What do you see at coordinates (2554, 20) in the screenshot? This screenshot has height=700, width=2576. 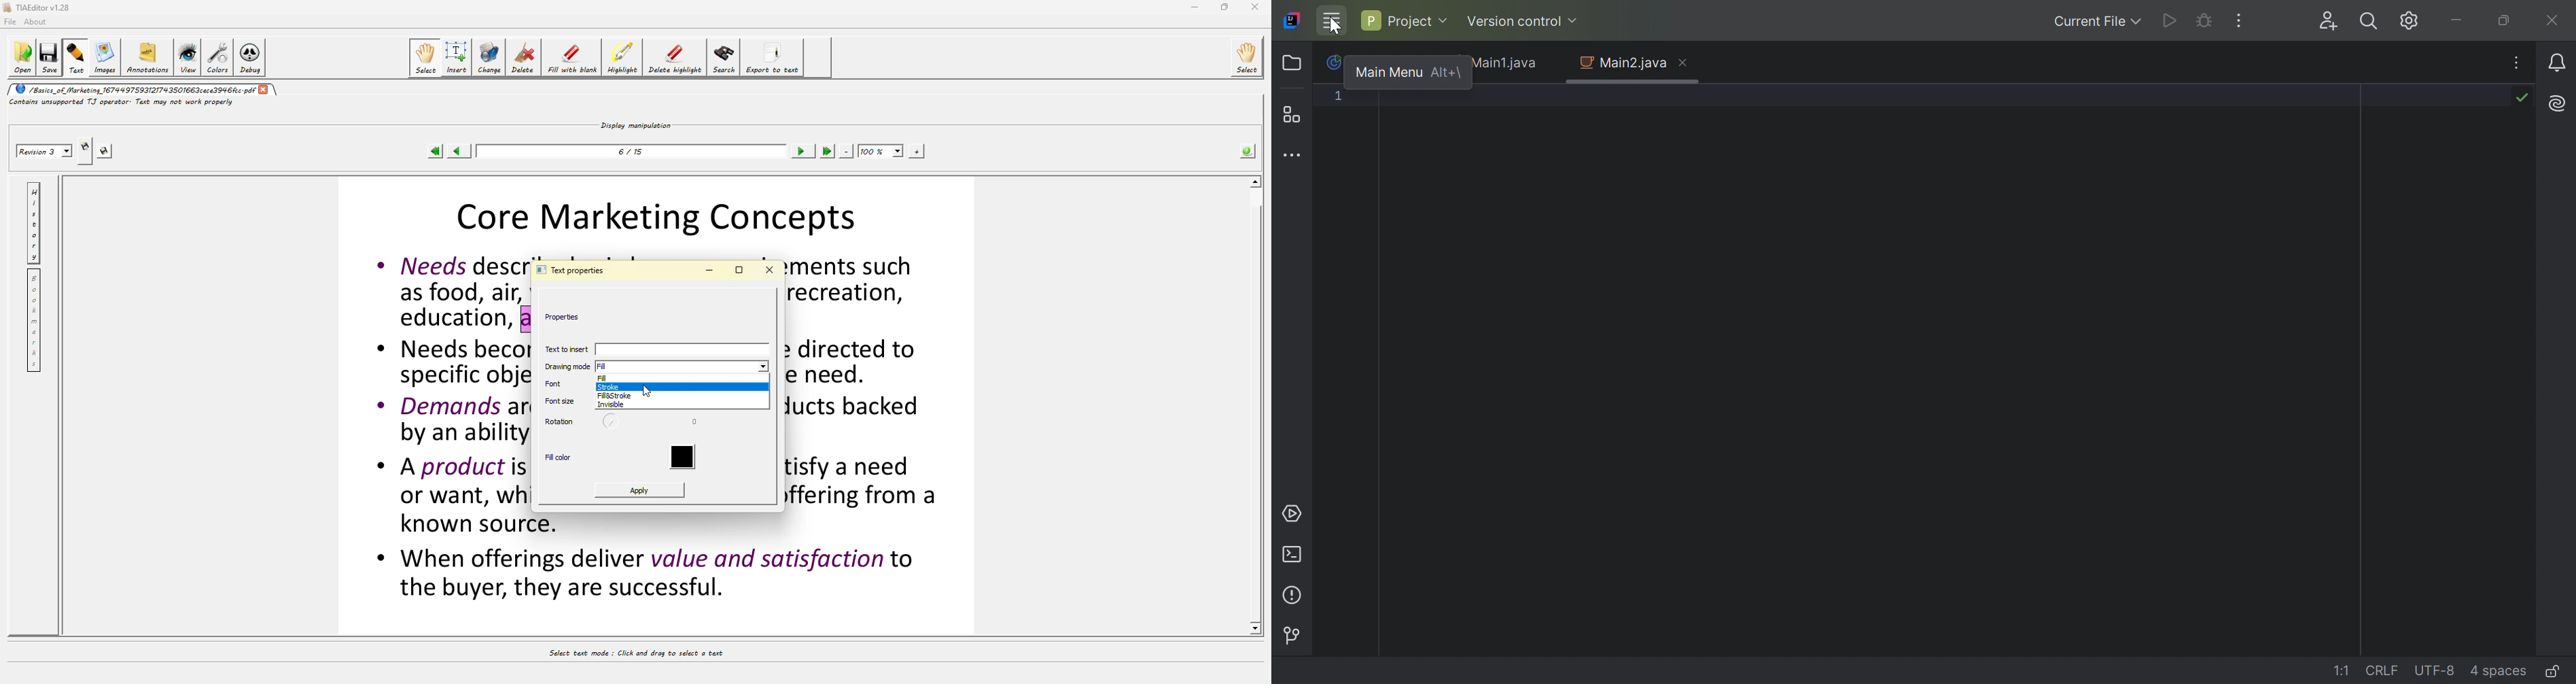 I see `Close` at bounding box center [2554, 20].